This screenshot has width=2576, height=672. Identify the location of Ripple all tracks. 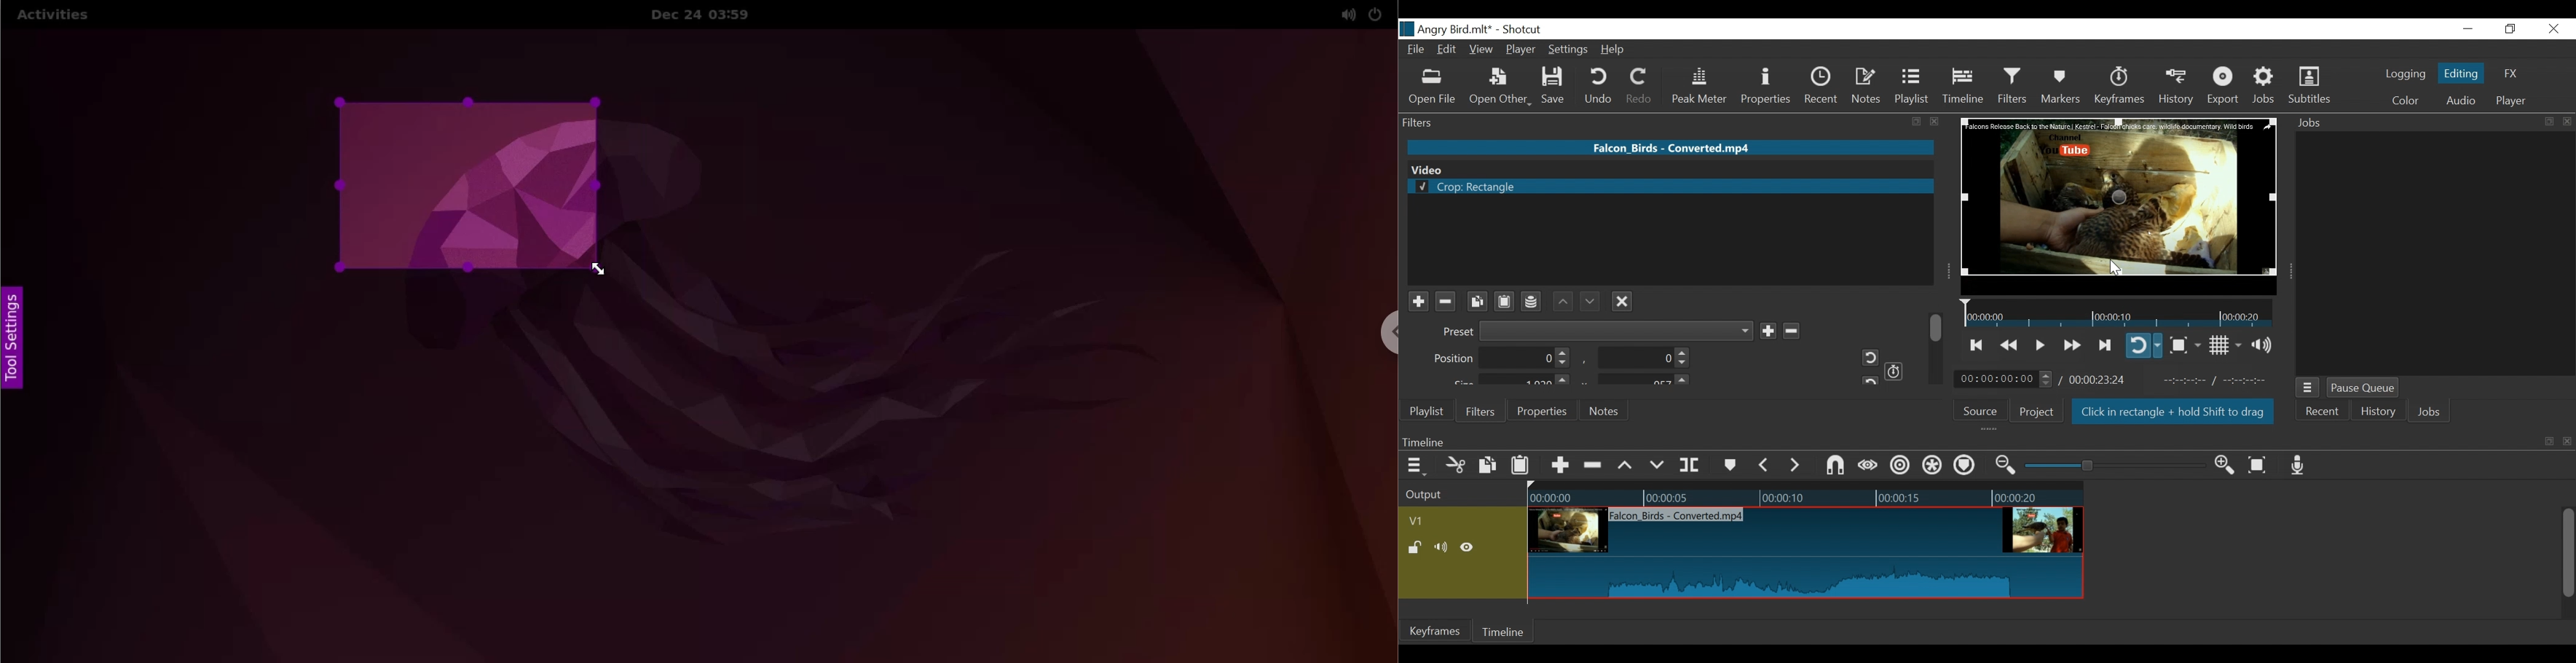
(1933, 467).